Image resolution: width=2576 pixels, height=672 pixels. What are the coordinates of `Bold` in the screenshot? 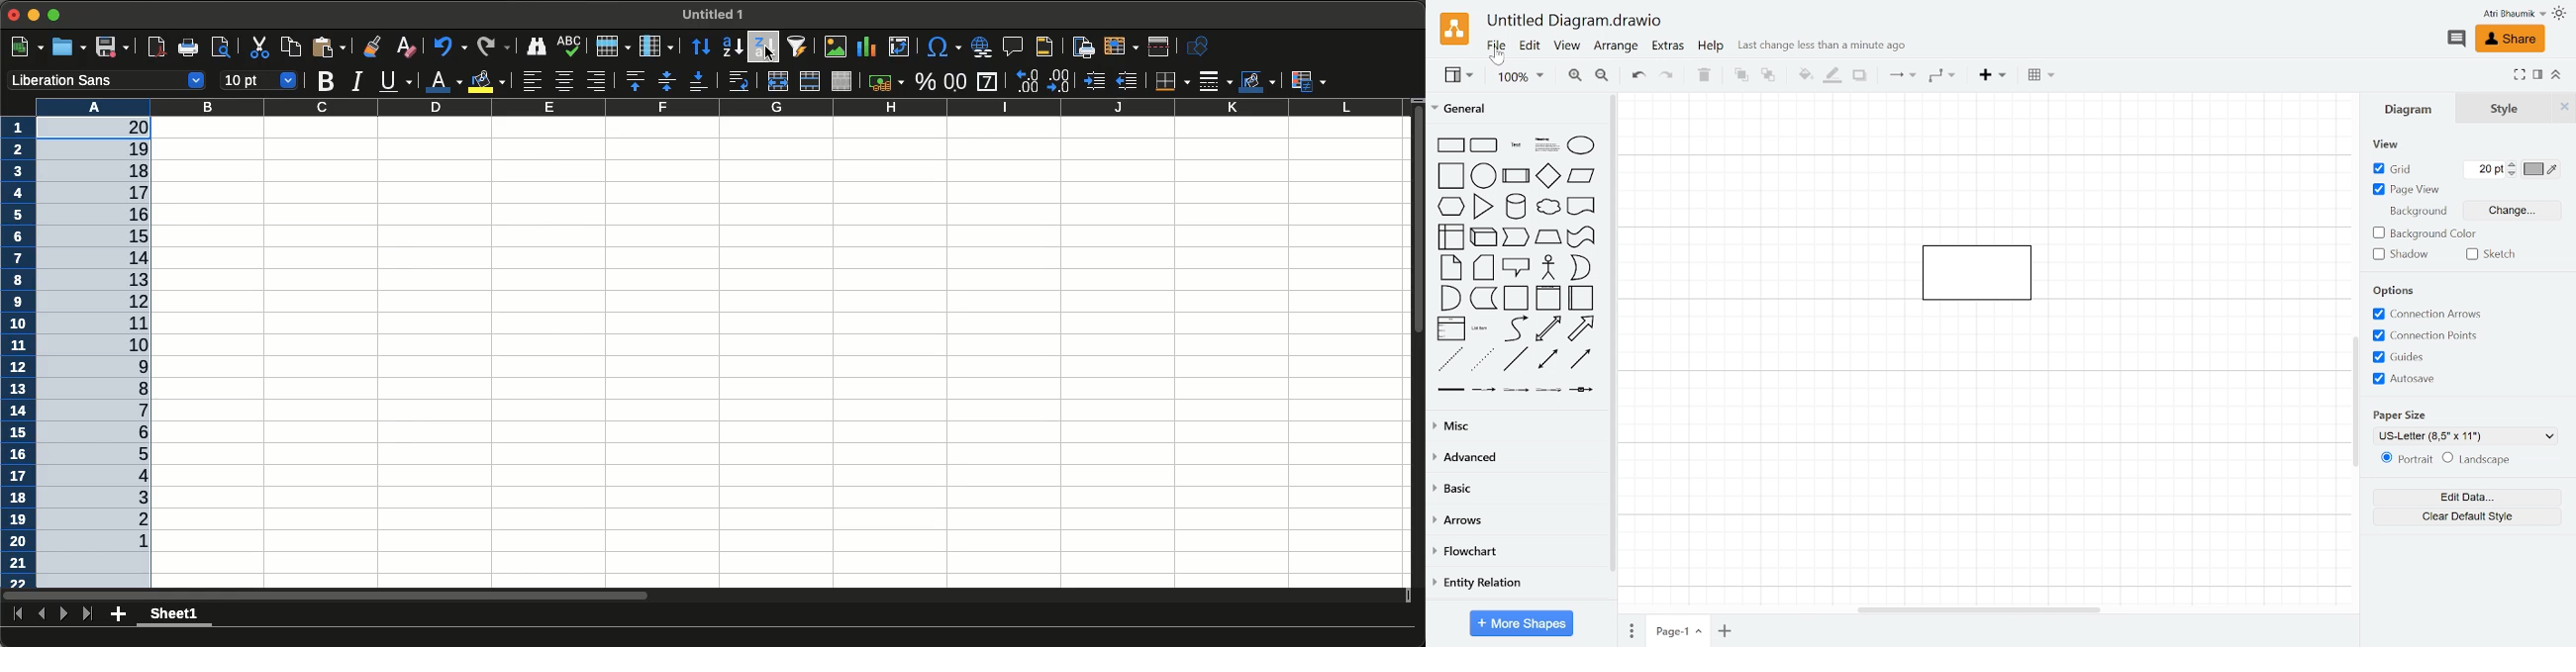 It's located at (325, 82).